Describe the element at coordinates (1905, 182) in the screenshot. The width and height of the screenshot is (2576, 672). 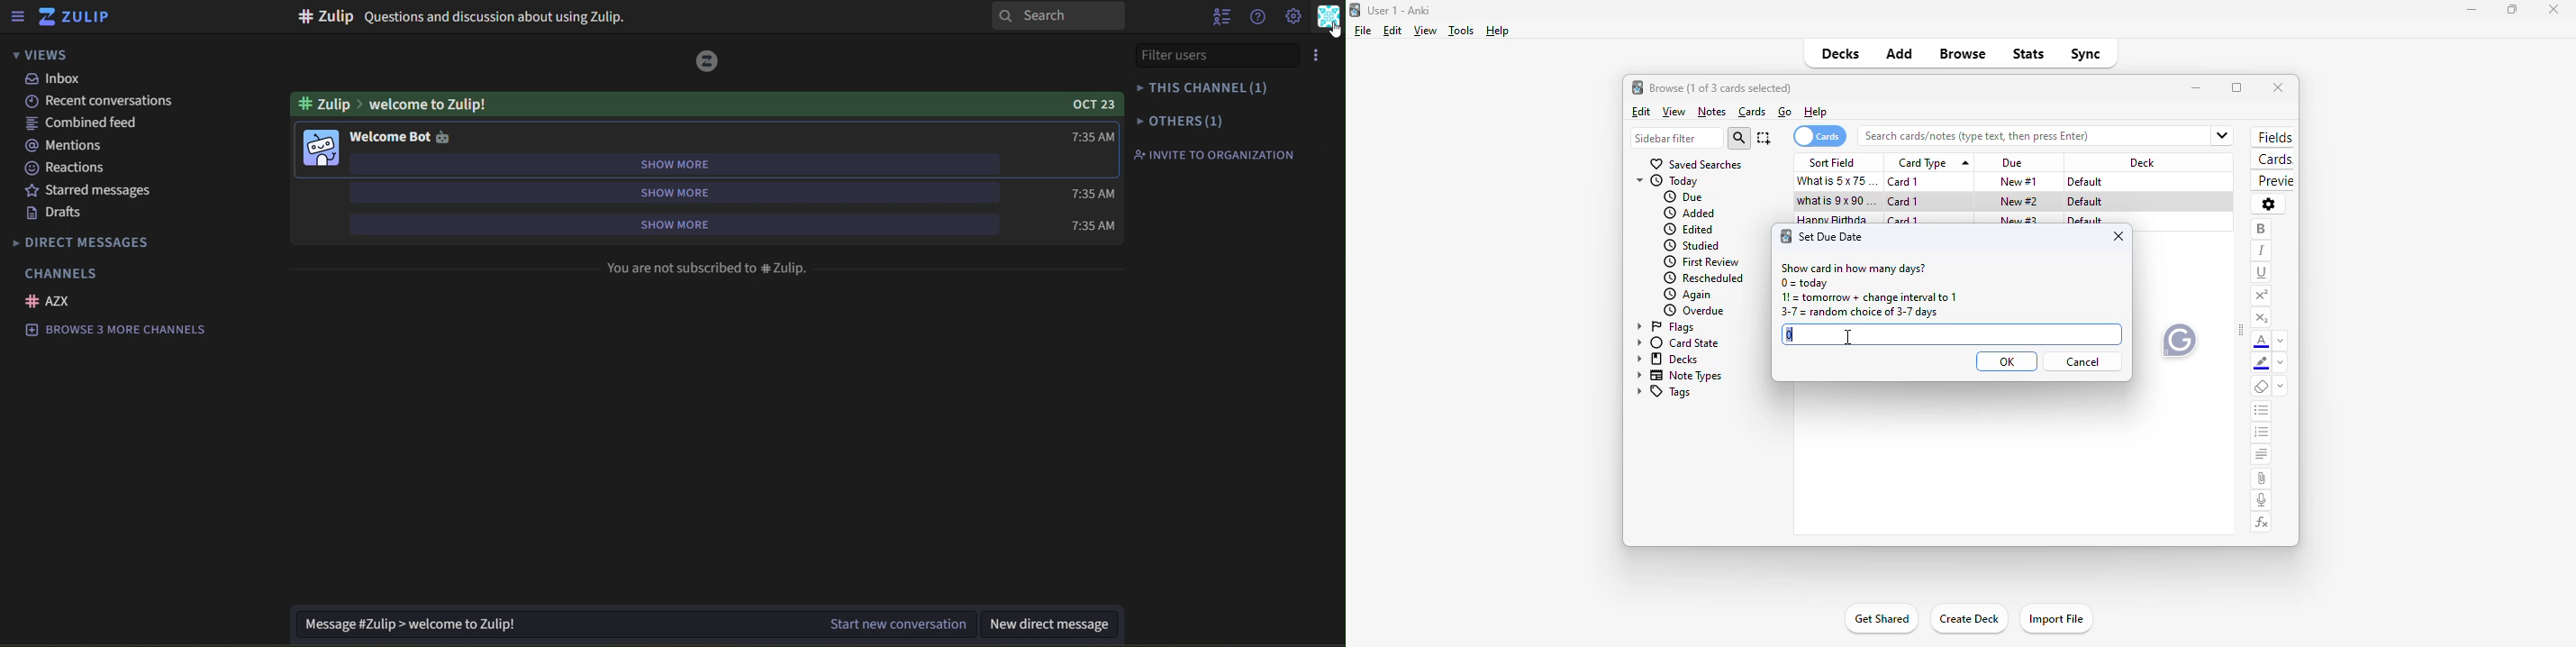
I see `card 1` at that location.